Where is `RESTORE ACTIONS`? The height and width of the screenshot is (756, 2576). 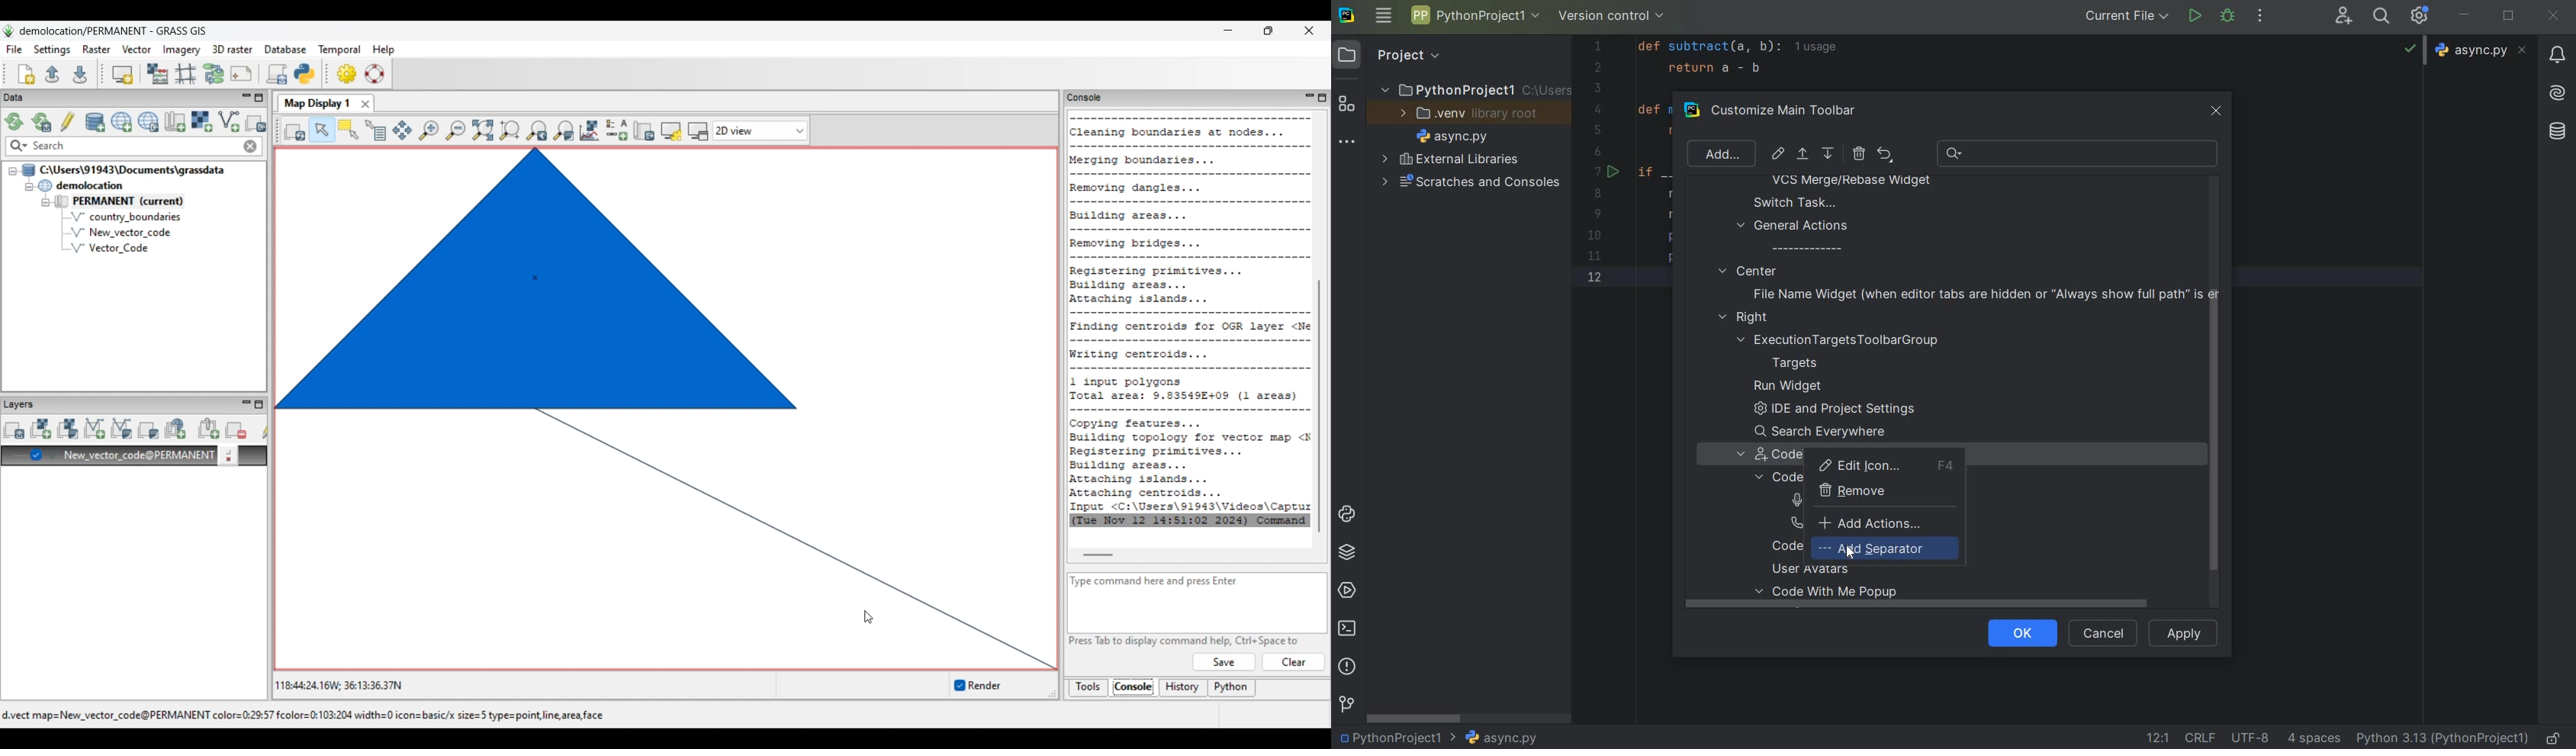
RESTORE ACTIONS is located at coordinates (1885, 154).